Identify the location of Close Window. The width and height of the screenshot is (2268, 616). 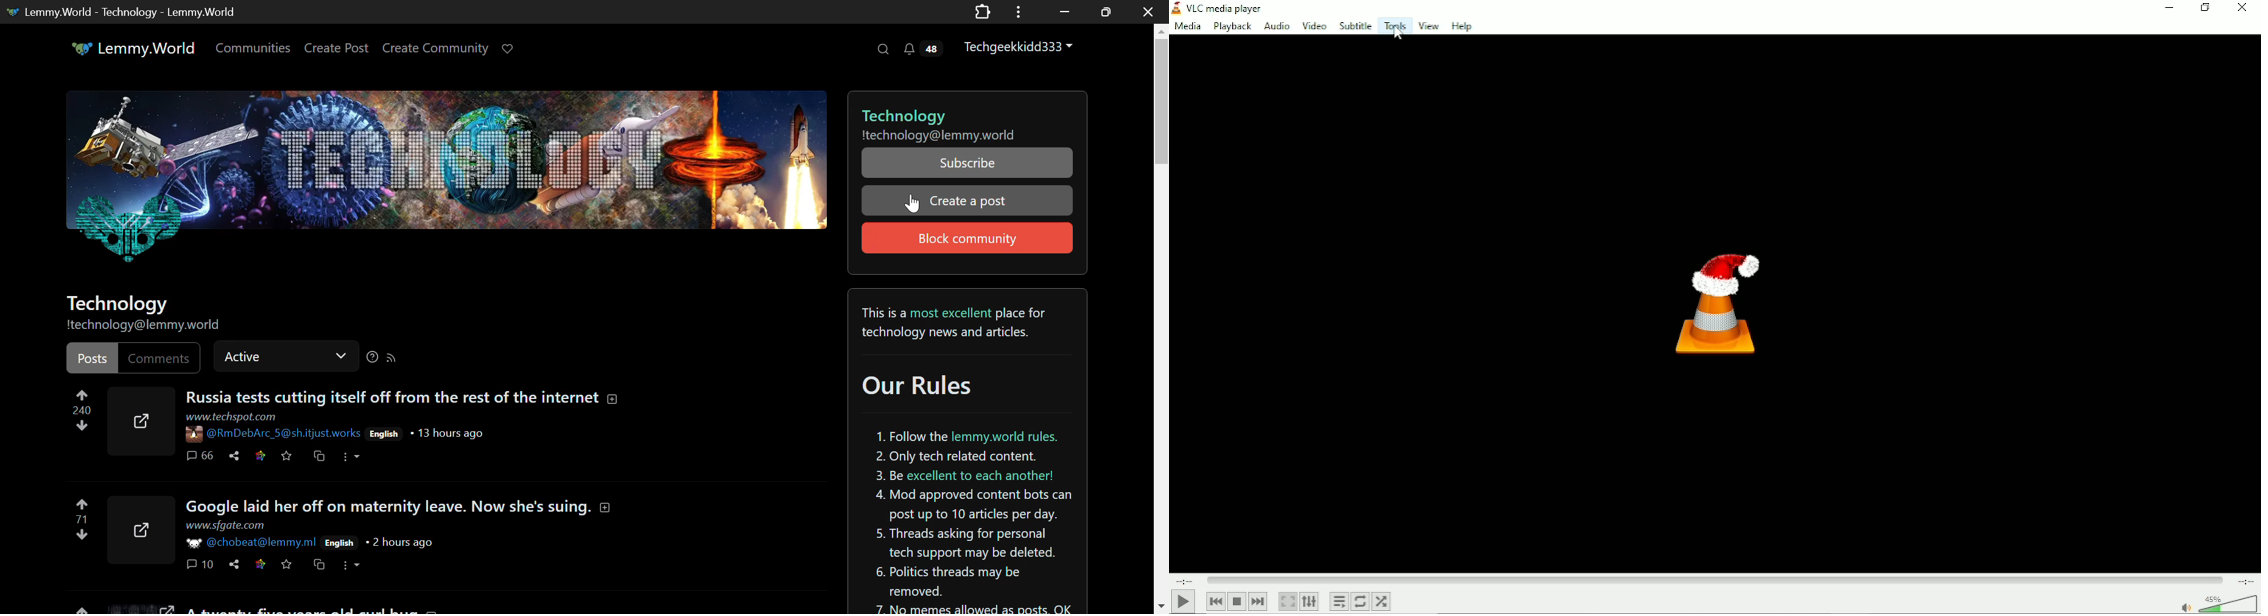
(1145, 12).